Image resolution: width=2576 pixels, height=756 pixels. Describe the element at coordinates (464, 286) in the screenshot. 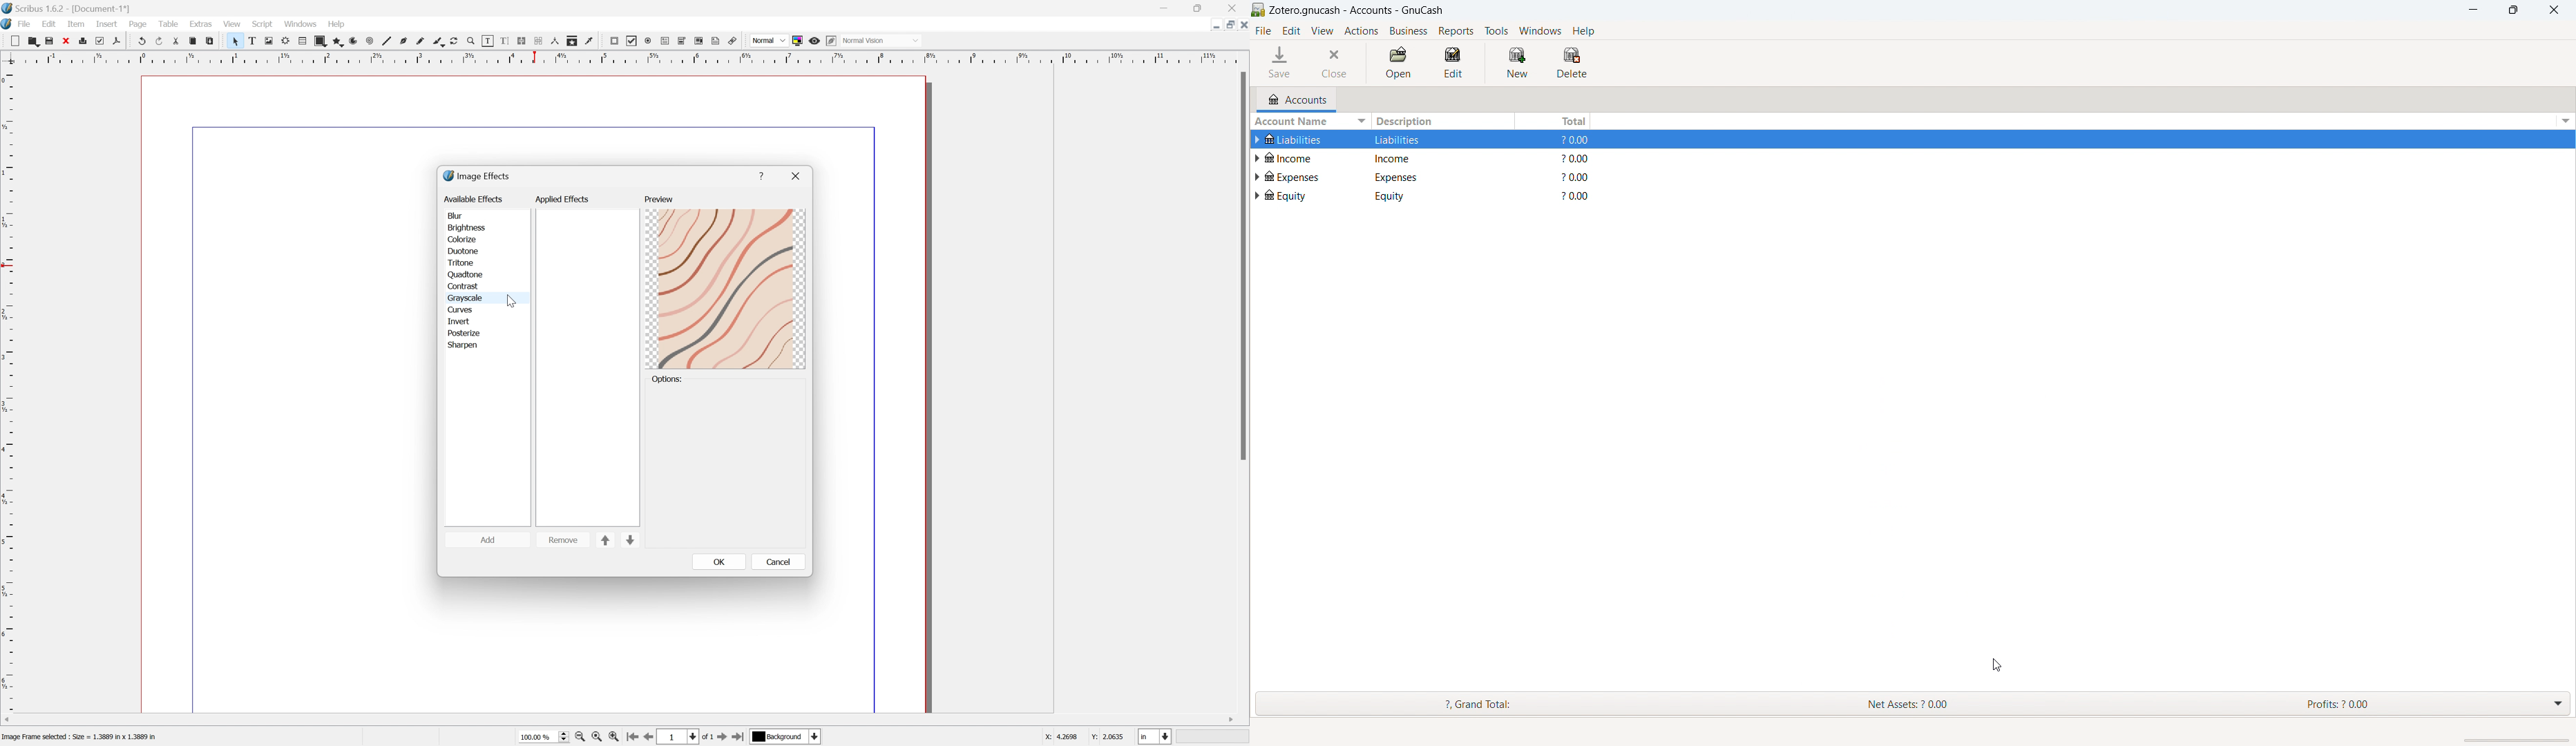

I see `contrast` at that location.